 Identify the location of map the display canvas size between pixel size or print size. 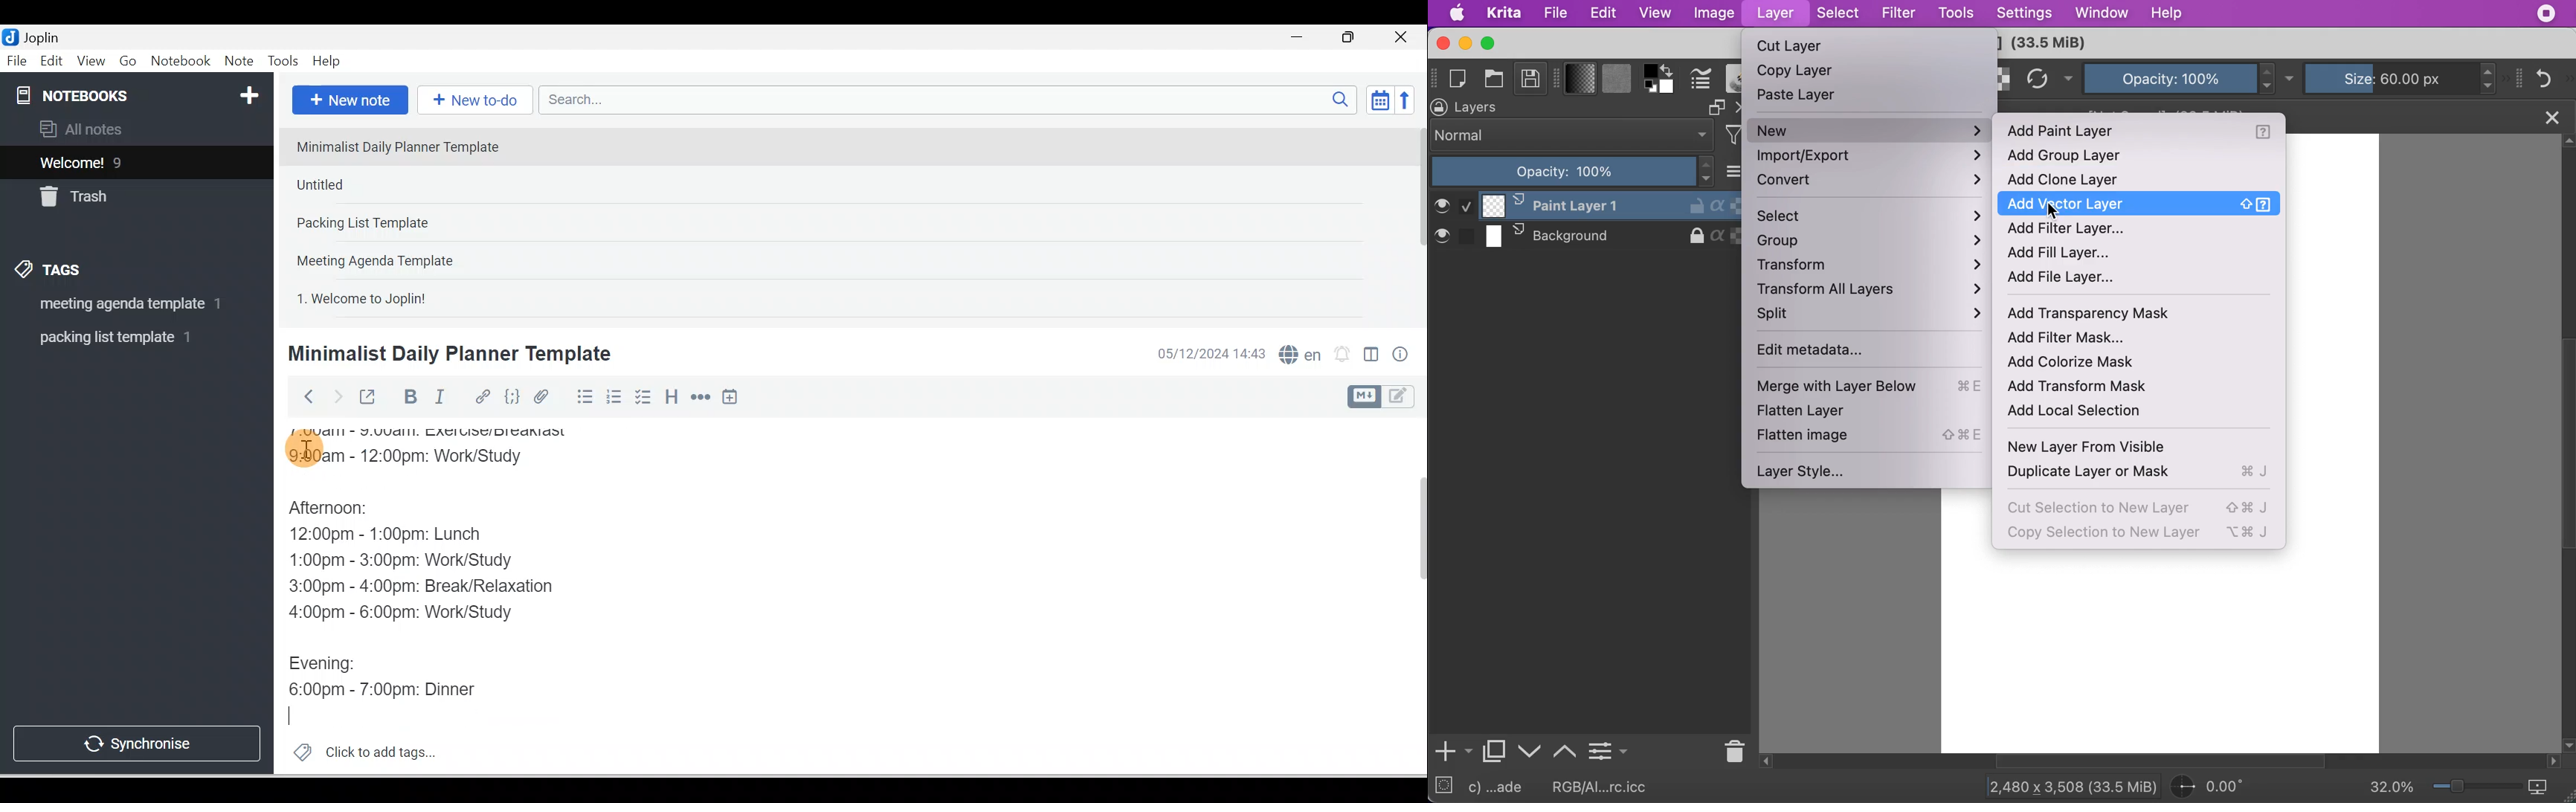
(2546, 788).